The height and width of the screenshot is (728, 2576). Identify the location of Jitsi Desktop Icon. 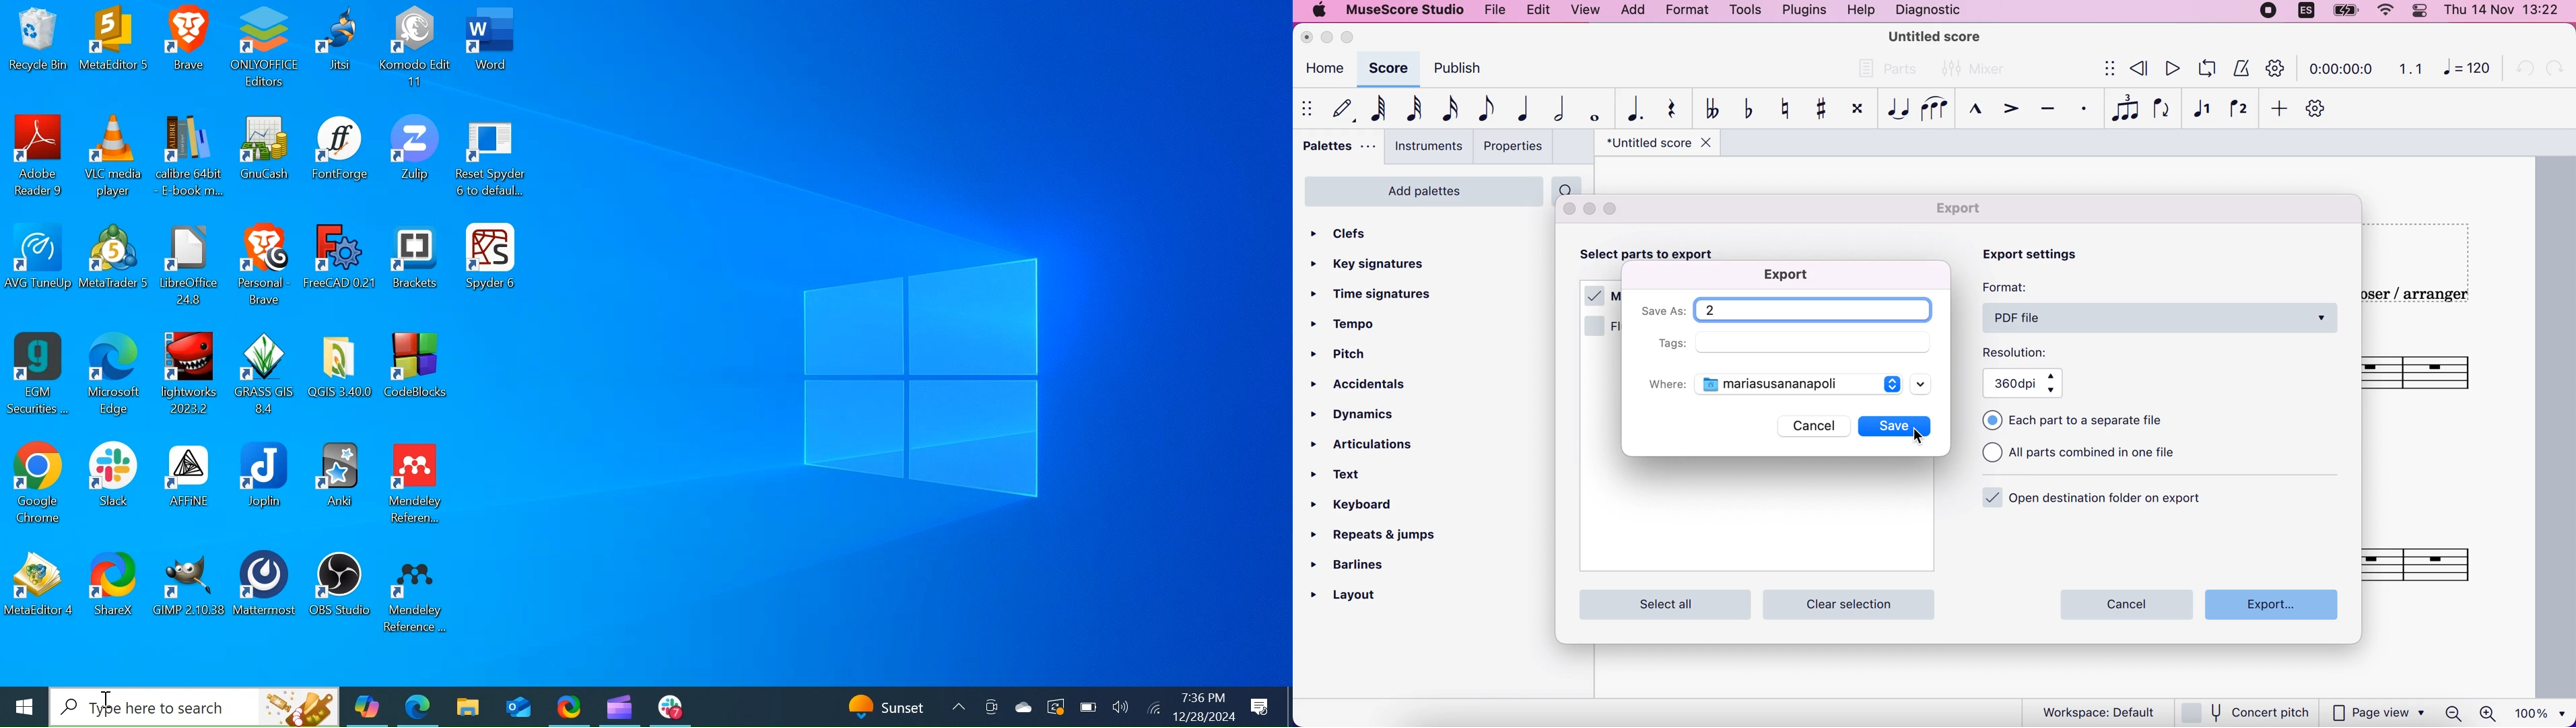
(341, 48).